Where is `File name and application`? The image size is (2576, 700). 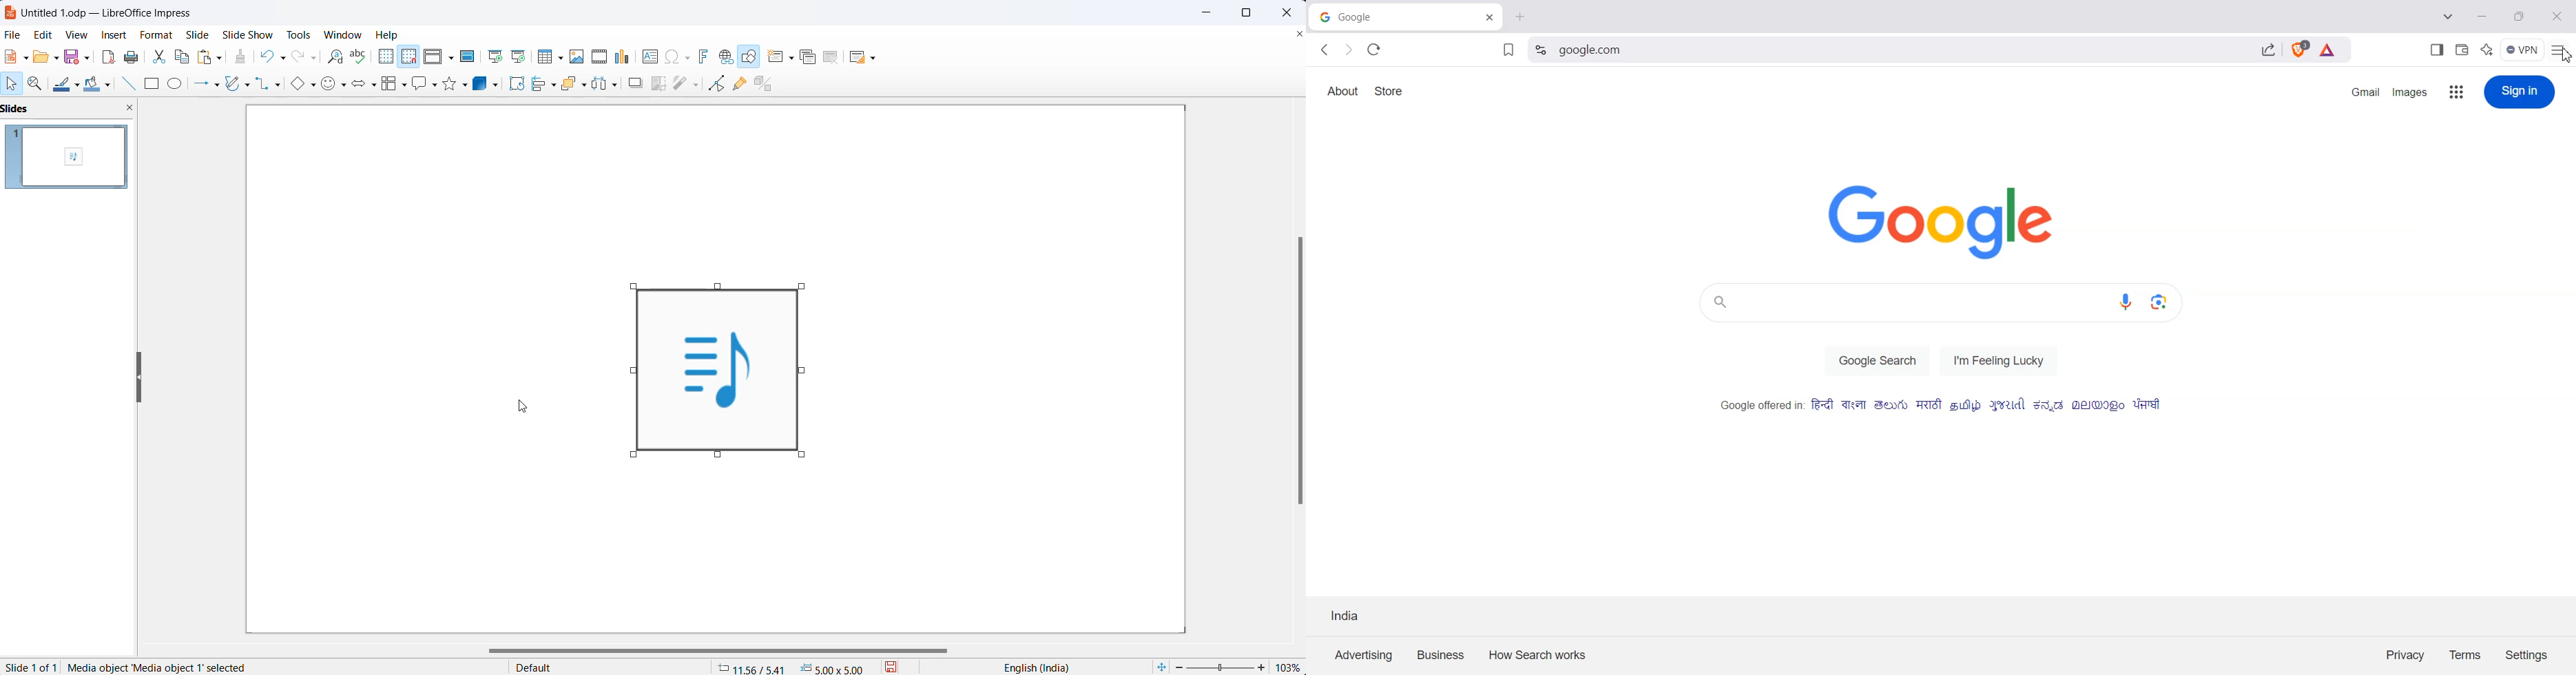
File name and application is located at coordinates (120, 11).